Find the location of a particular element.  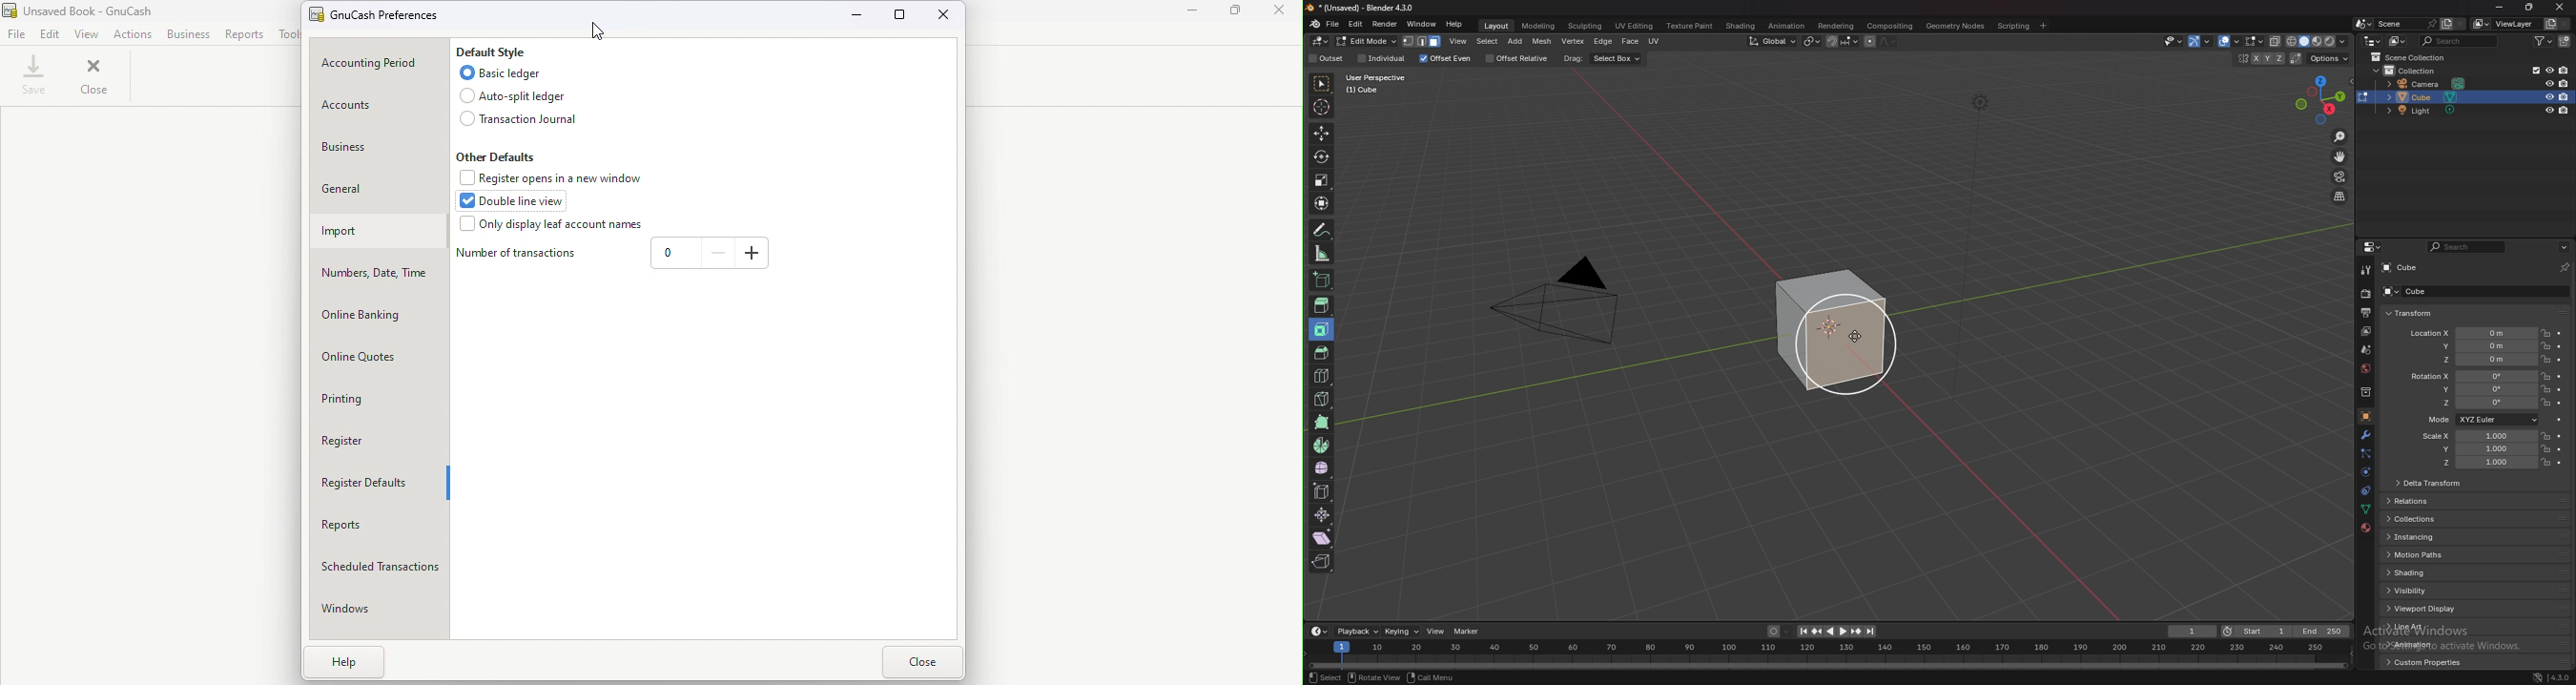

Import is located at coordinates (378, 233).